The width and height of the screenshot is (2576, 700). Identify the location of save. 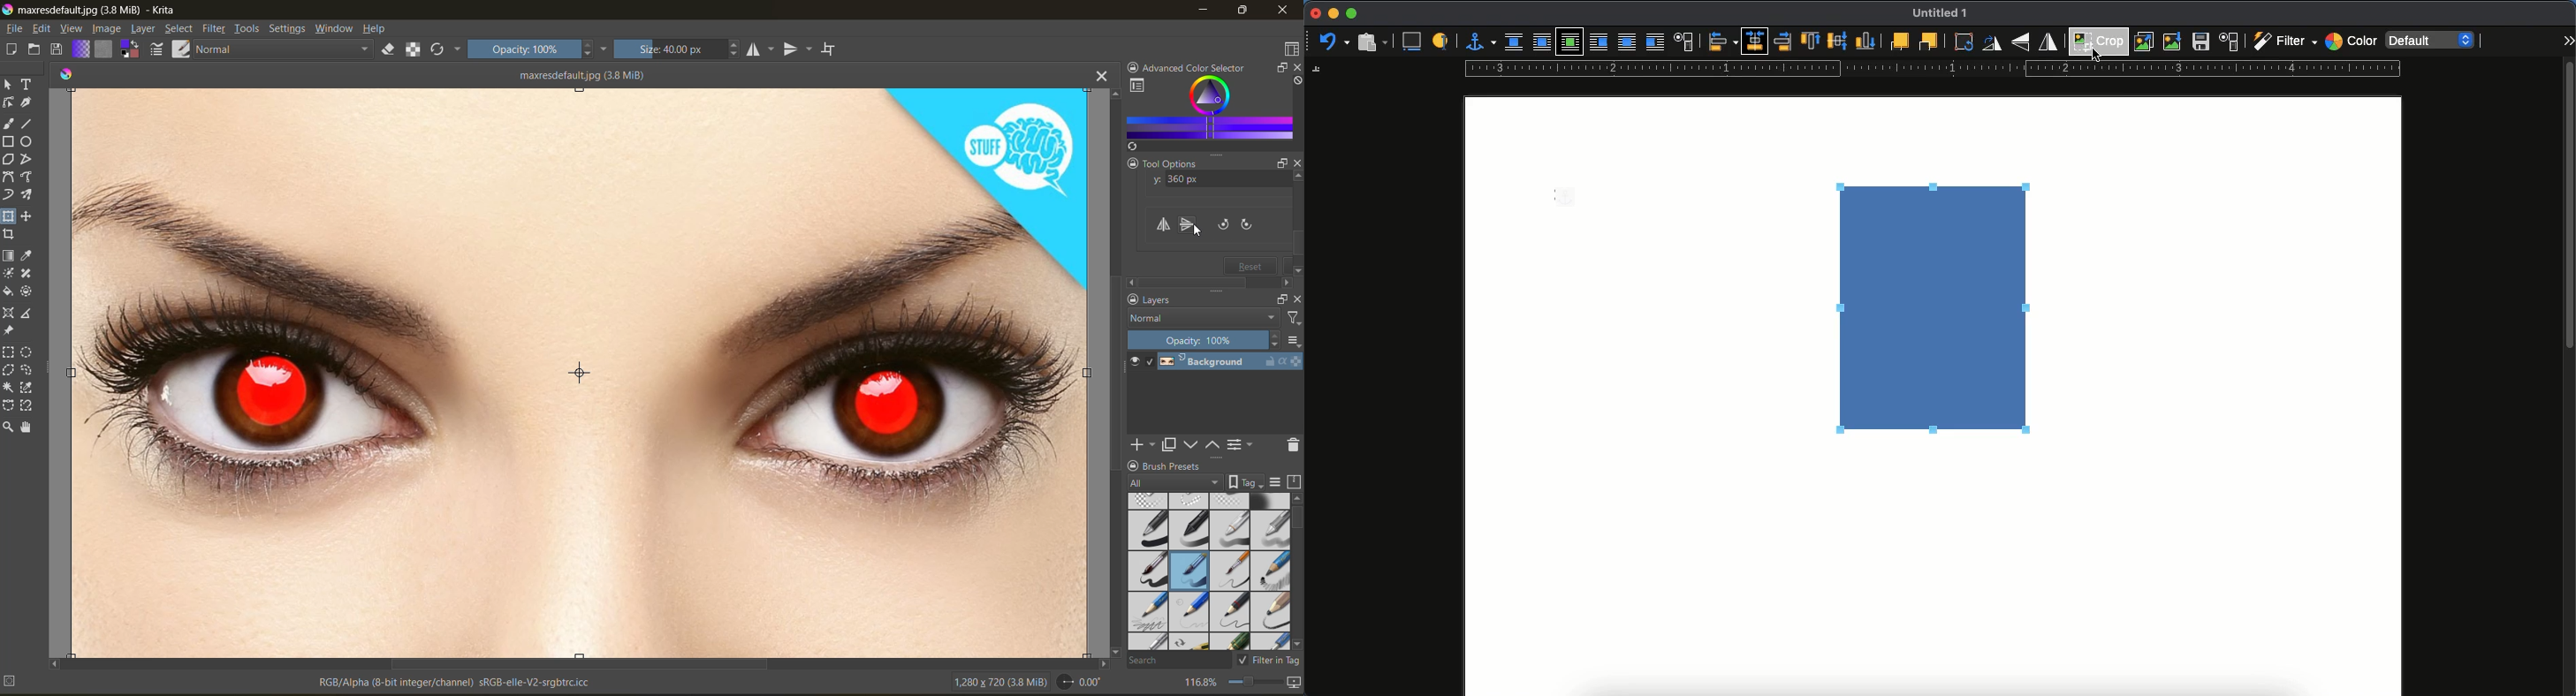
(61, 48).